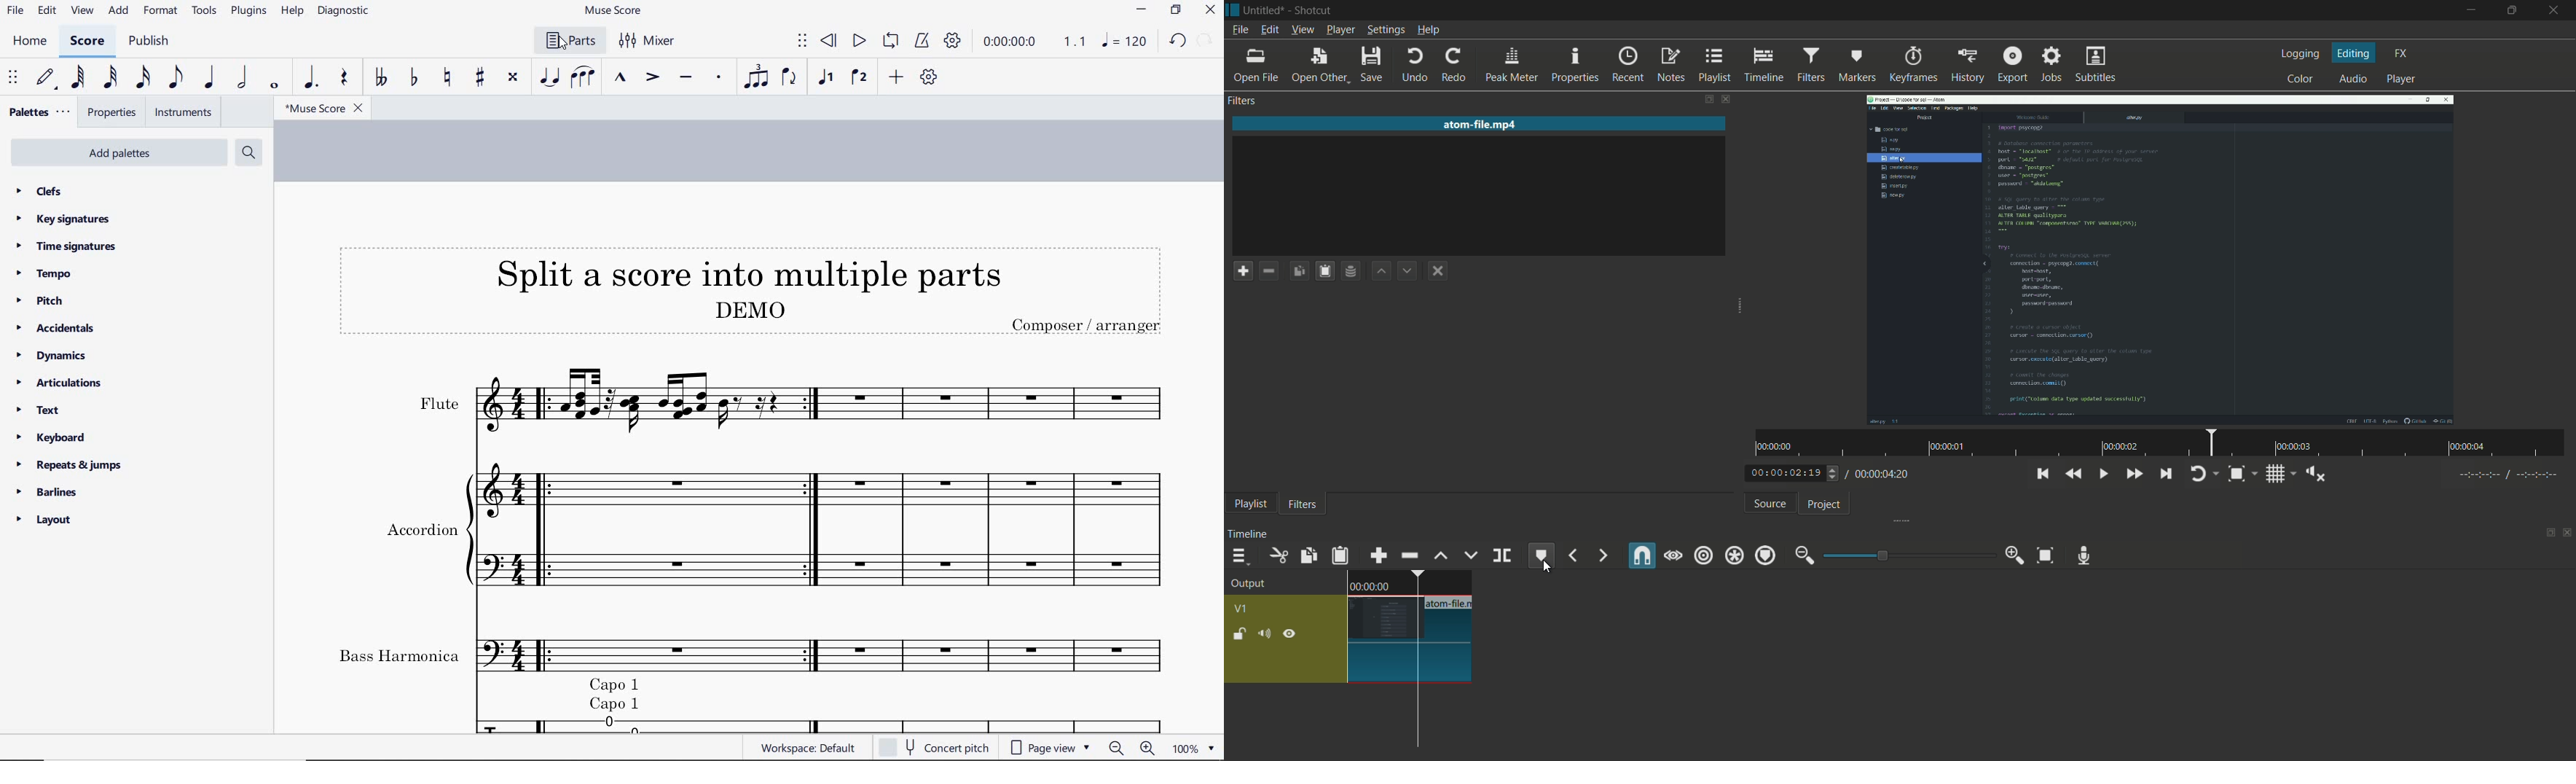 The width and height of the screenshot is (2576, 784). What do you see at coordinates (1236, 633) in the screenshot?
I see `lock` at bounding box center [1236, 633].